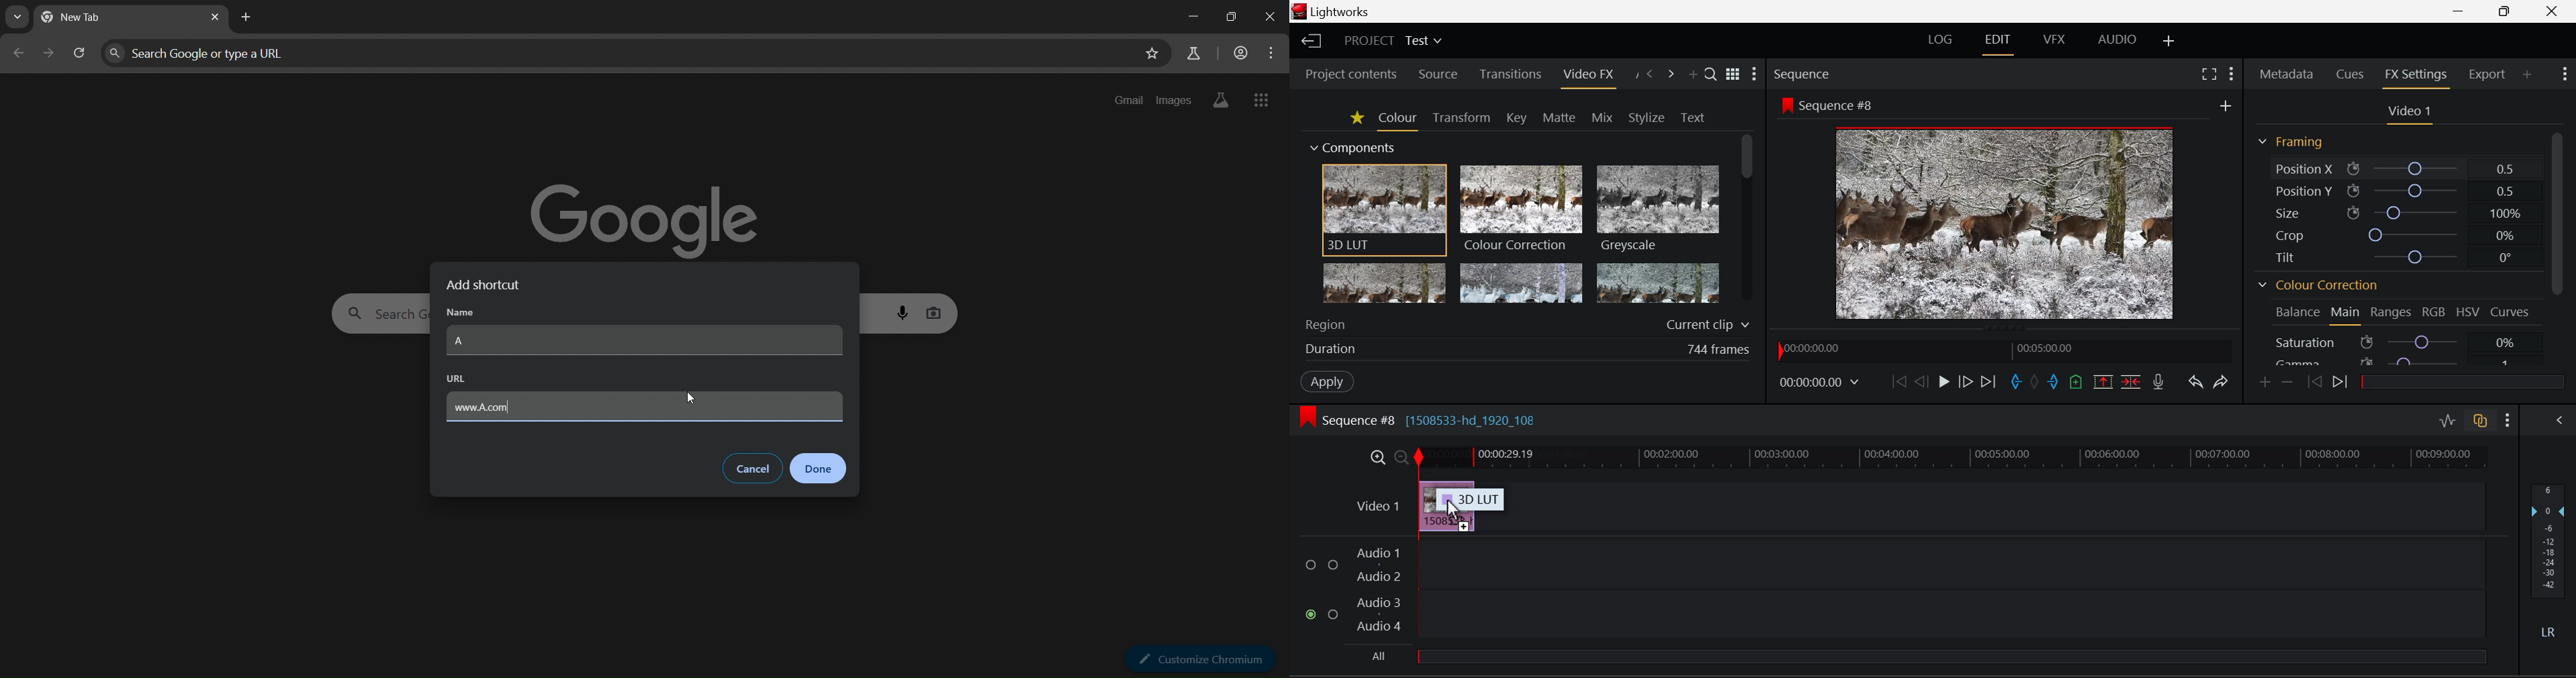 This screenshot has height=700, width=2576. I want to click on Show Settings, so click(2563, 74).